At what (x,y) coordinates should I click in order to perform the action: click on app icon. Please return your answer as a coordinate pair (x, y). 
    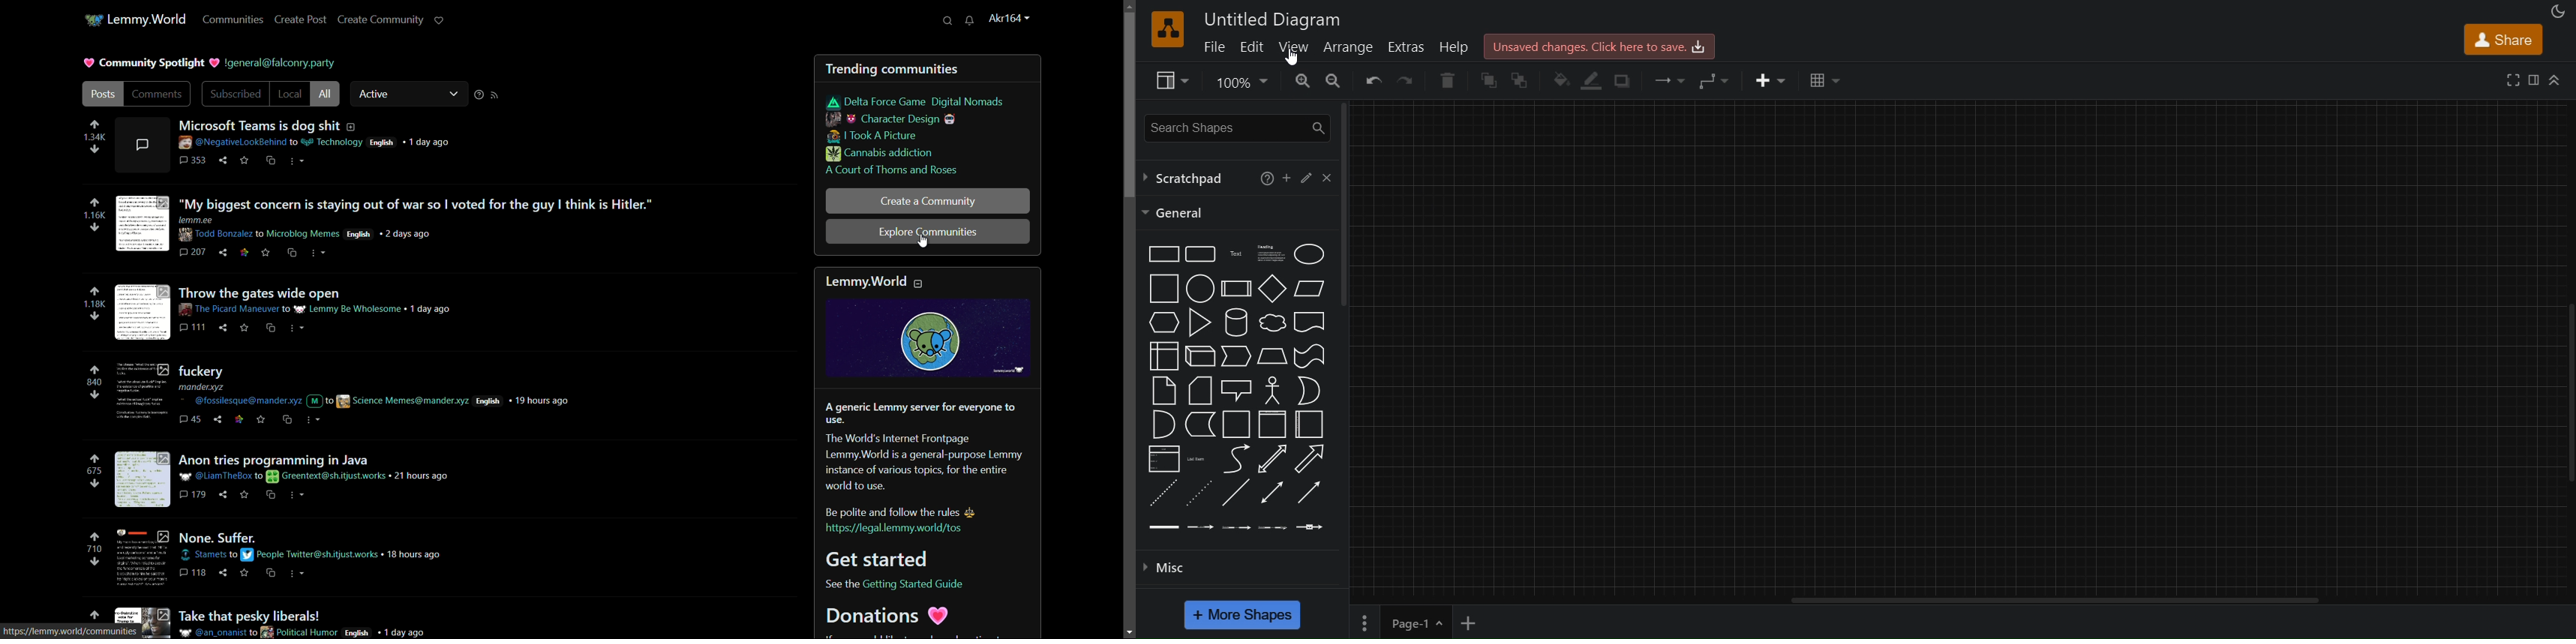
    Looking at the image, I should click on (93, 21).